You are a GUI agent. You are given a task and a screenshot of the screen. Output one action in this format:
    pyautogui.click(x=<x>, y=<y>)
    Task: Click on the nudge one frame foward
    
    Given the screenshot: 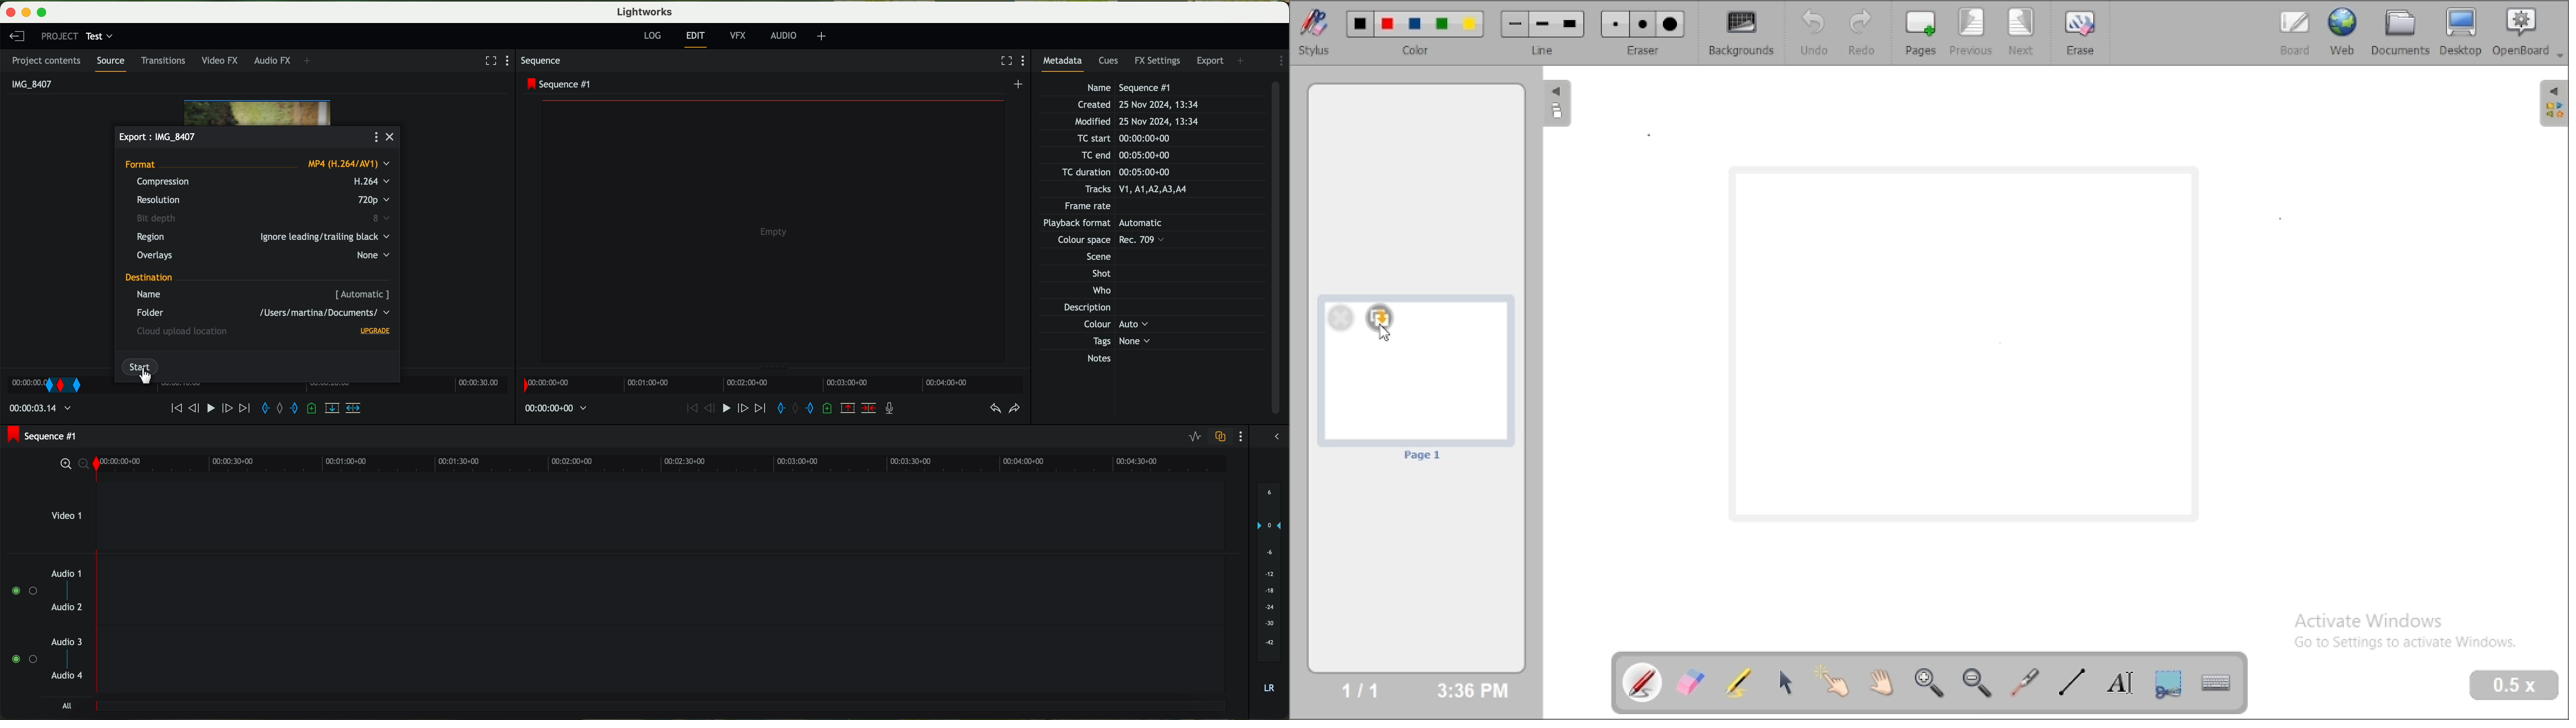 What is the action you would take?
    pyautogui.click(x=741, y=408)
    